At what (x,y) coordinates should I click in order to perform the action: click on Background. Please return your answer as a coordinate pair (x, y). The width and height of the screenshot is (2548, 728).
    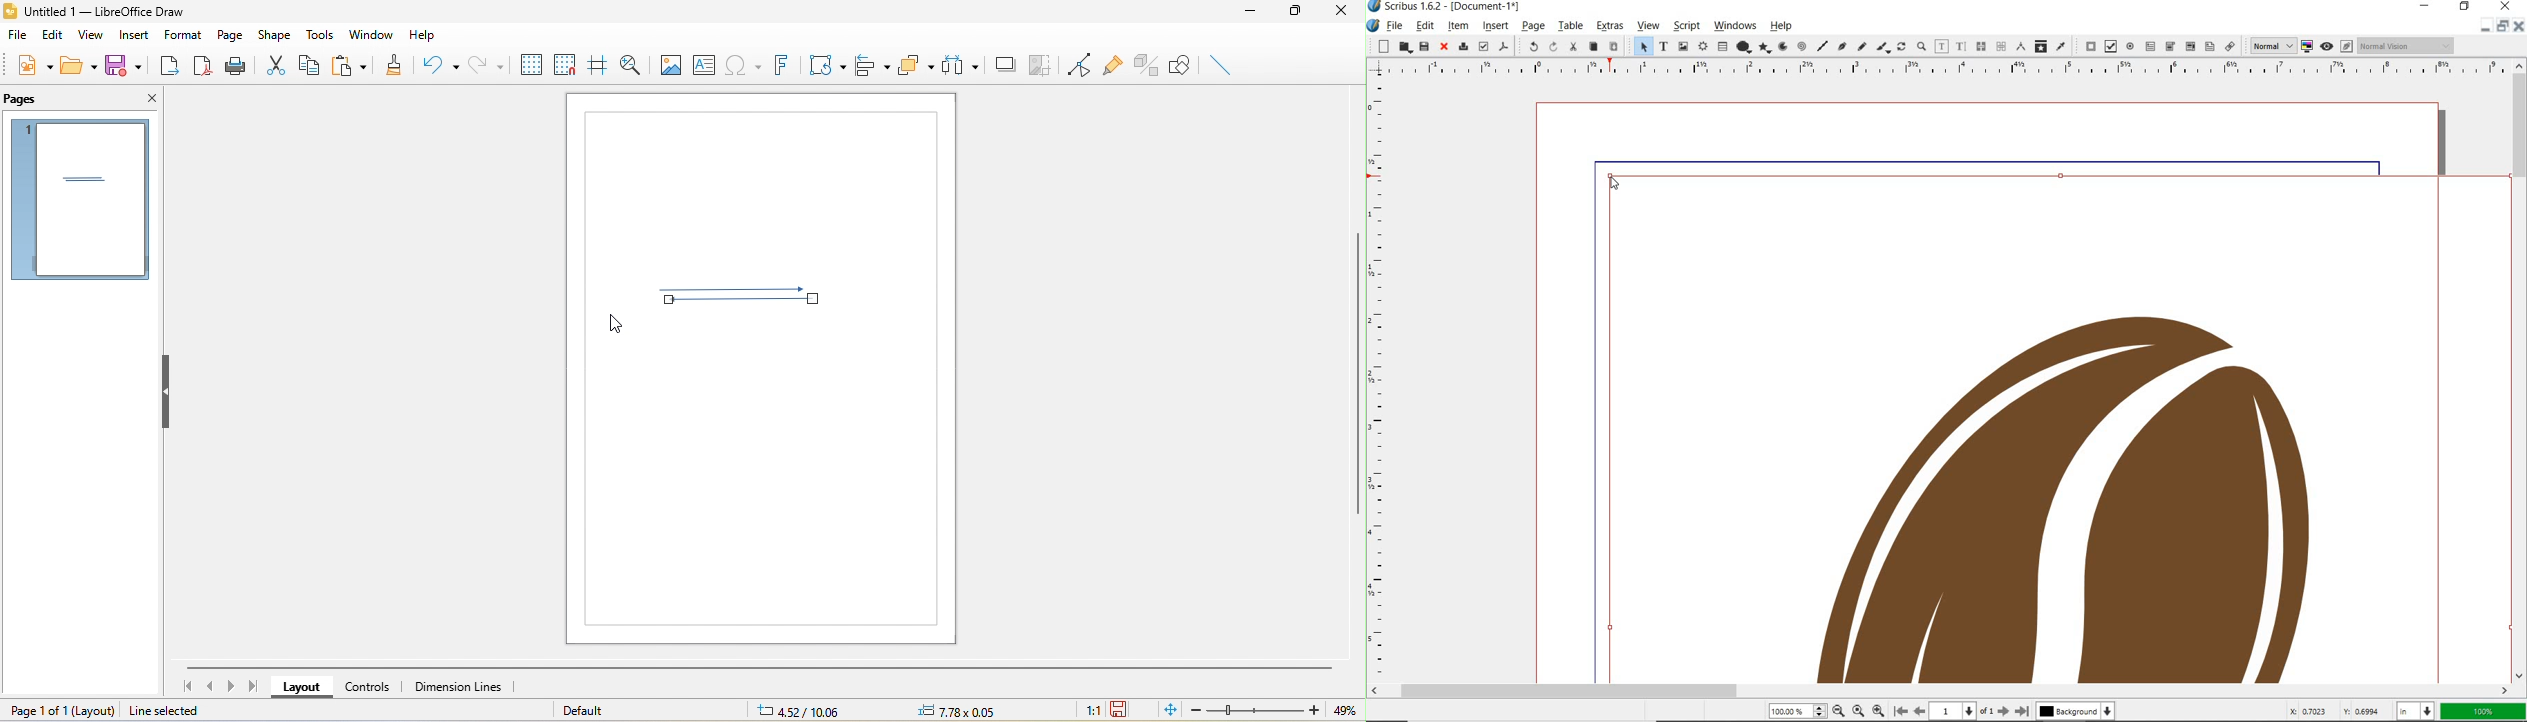
    Looking at the image, I should click on (2076, 712).